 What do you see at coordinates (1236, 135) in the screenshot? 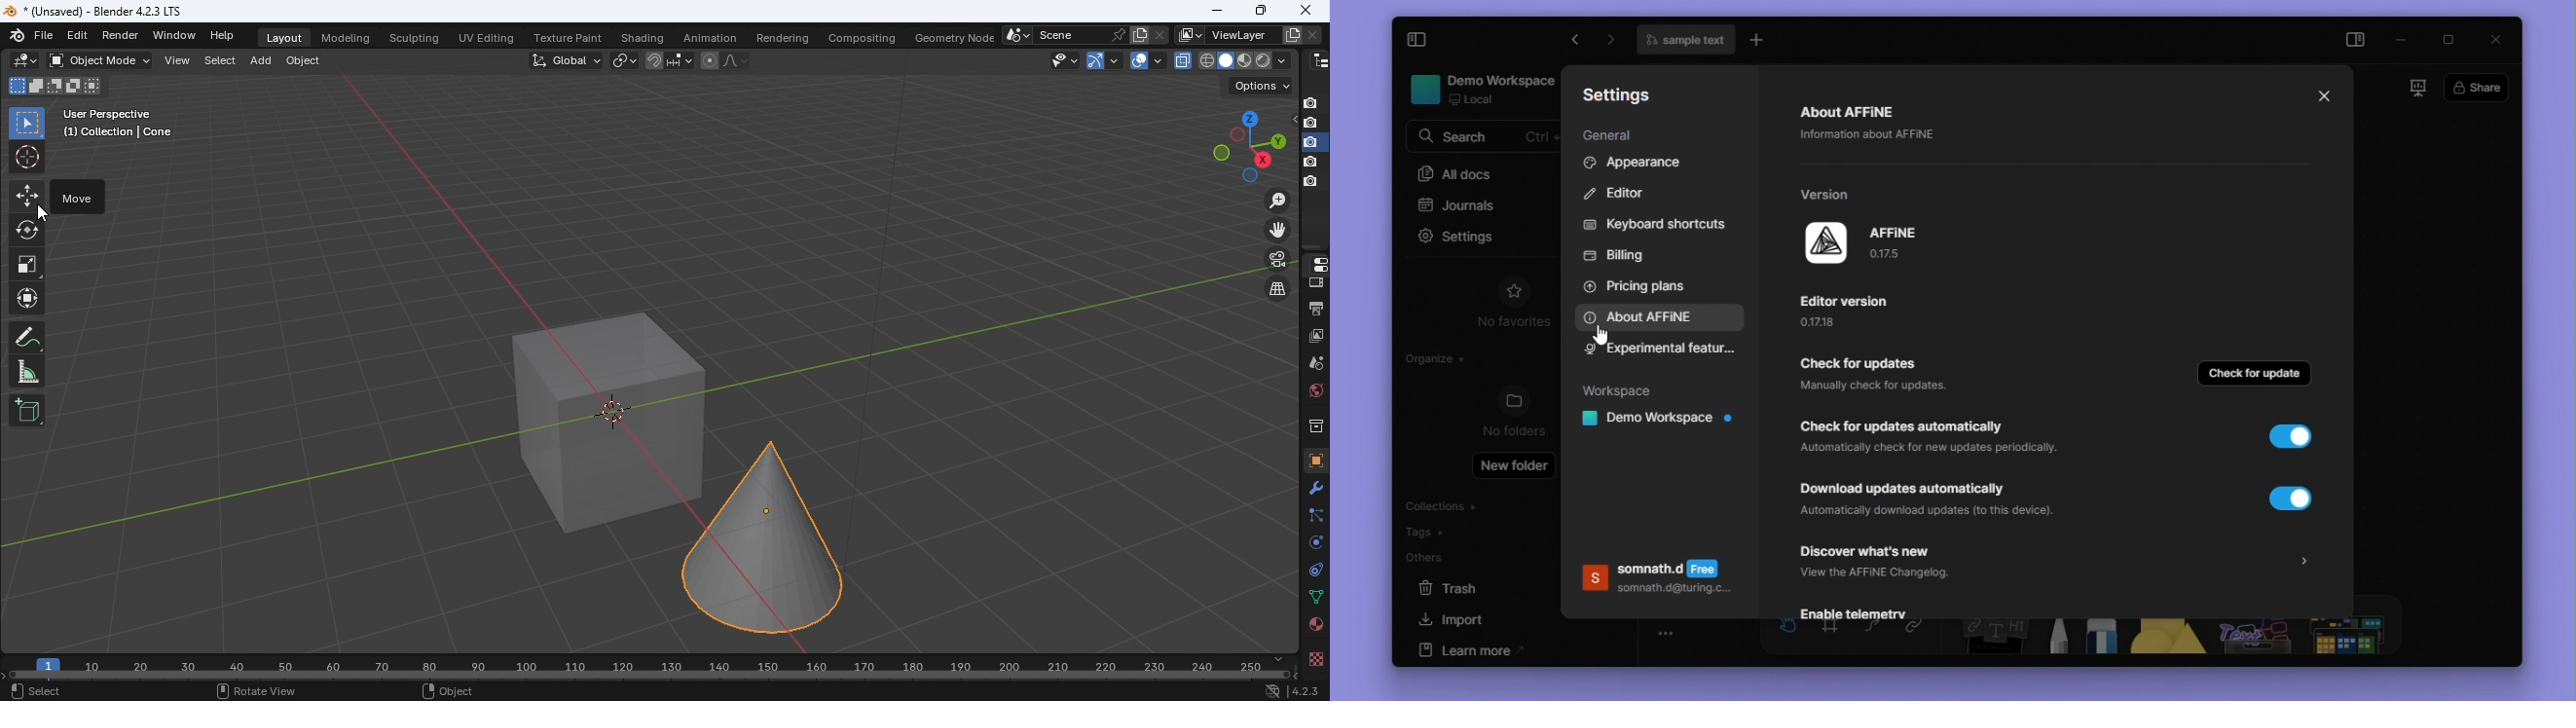
I see `Rotate the view` at bounding box center [1236, 135].